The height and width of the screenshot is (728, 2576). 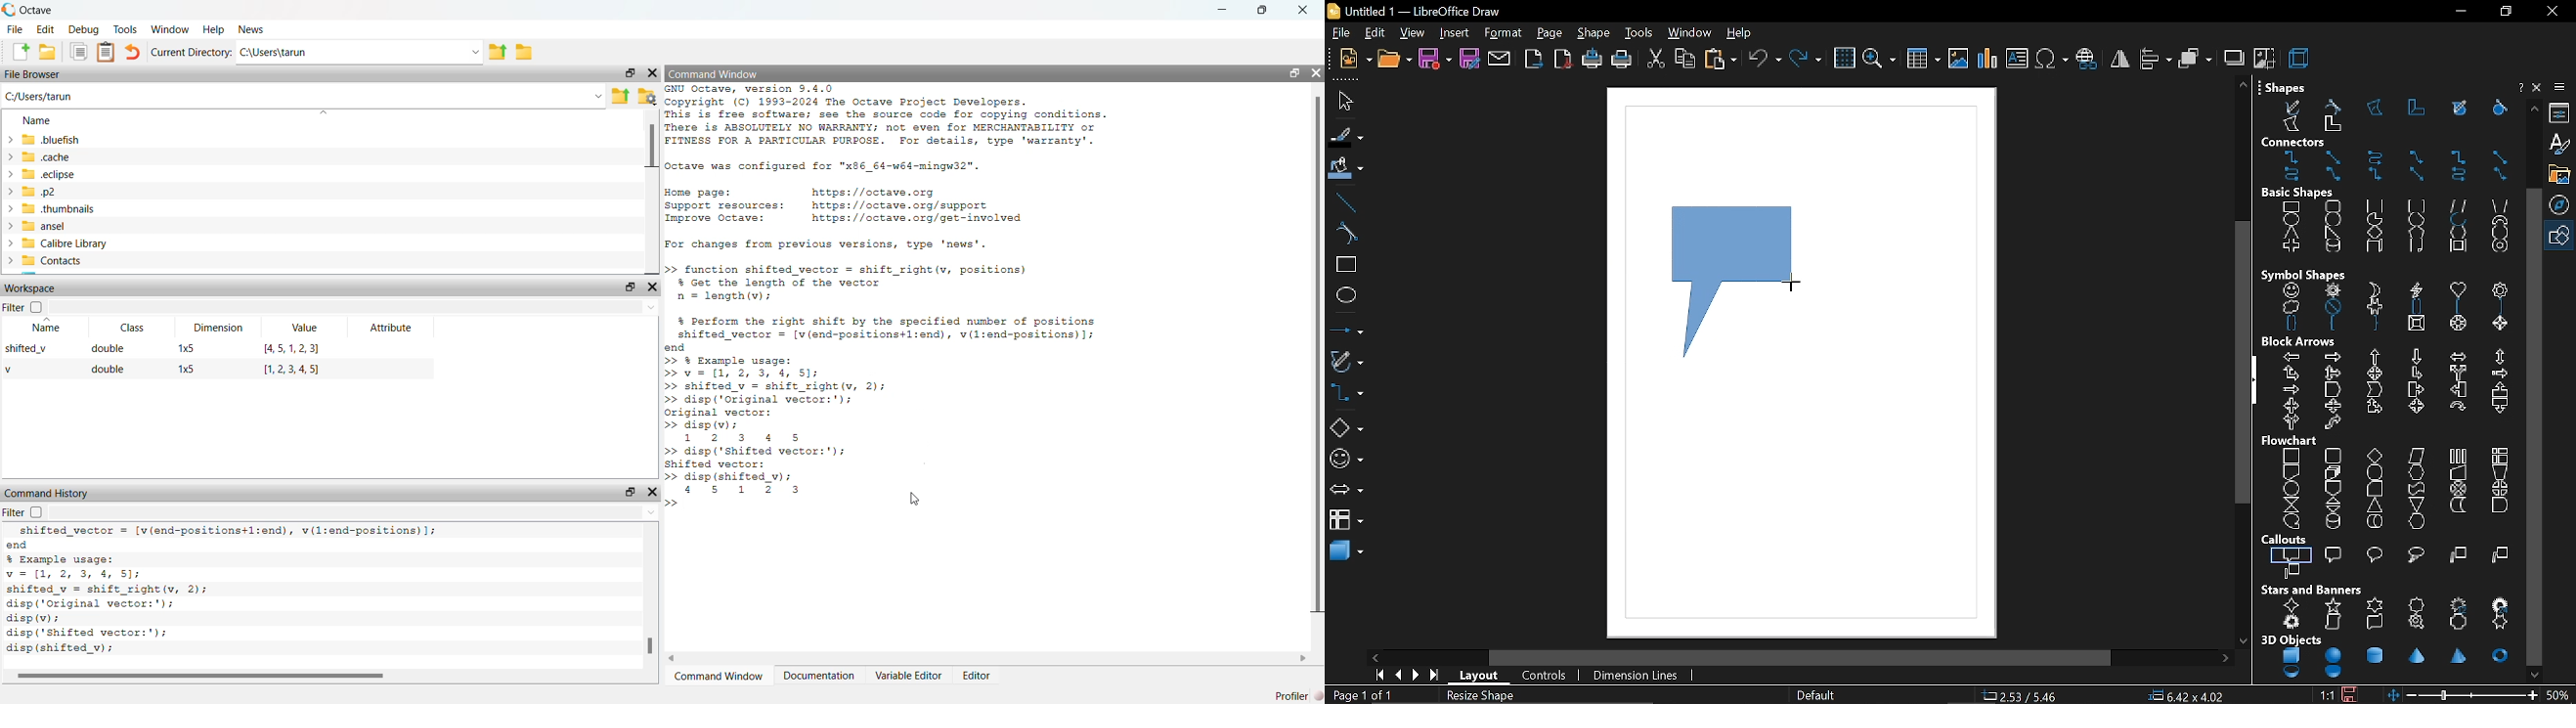 What do you see at coordinates (2292, 207) in the screenshot?
I see `rectangle` at bounding box center [2292, 207].